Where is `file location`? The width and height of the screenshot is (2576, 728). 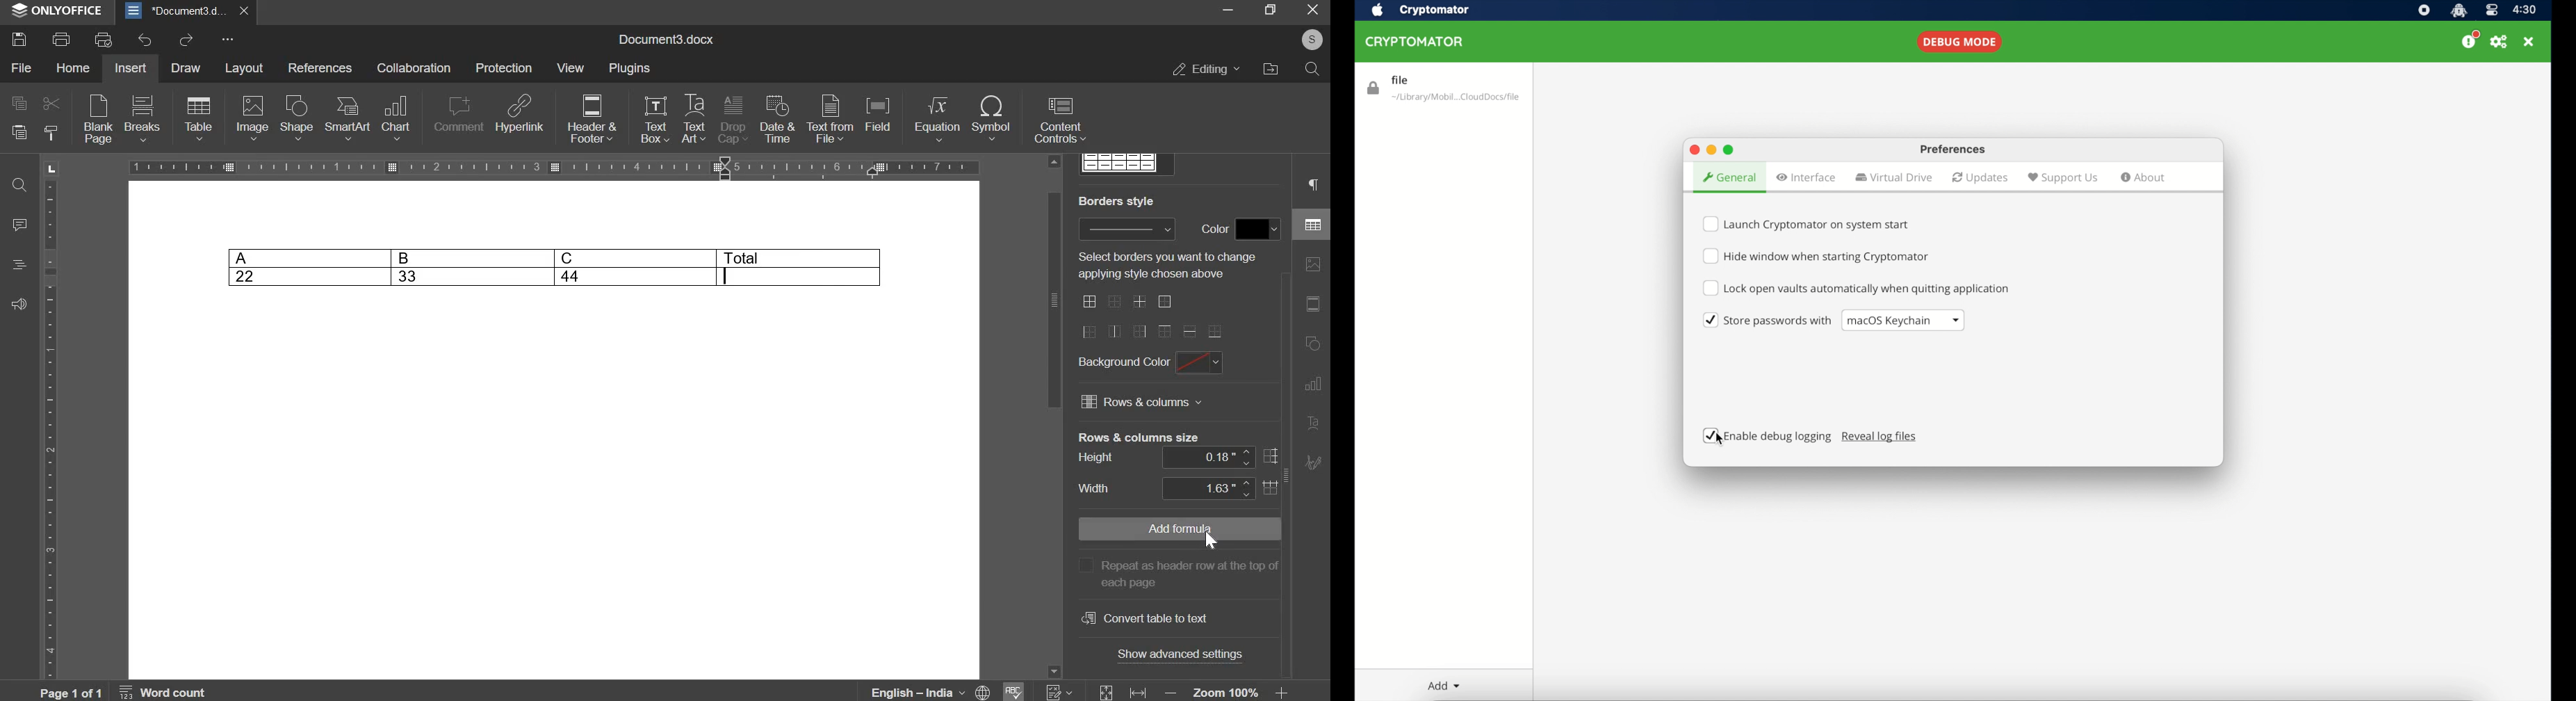
file location is located at coordinates (1274, 70).